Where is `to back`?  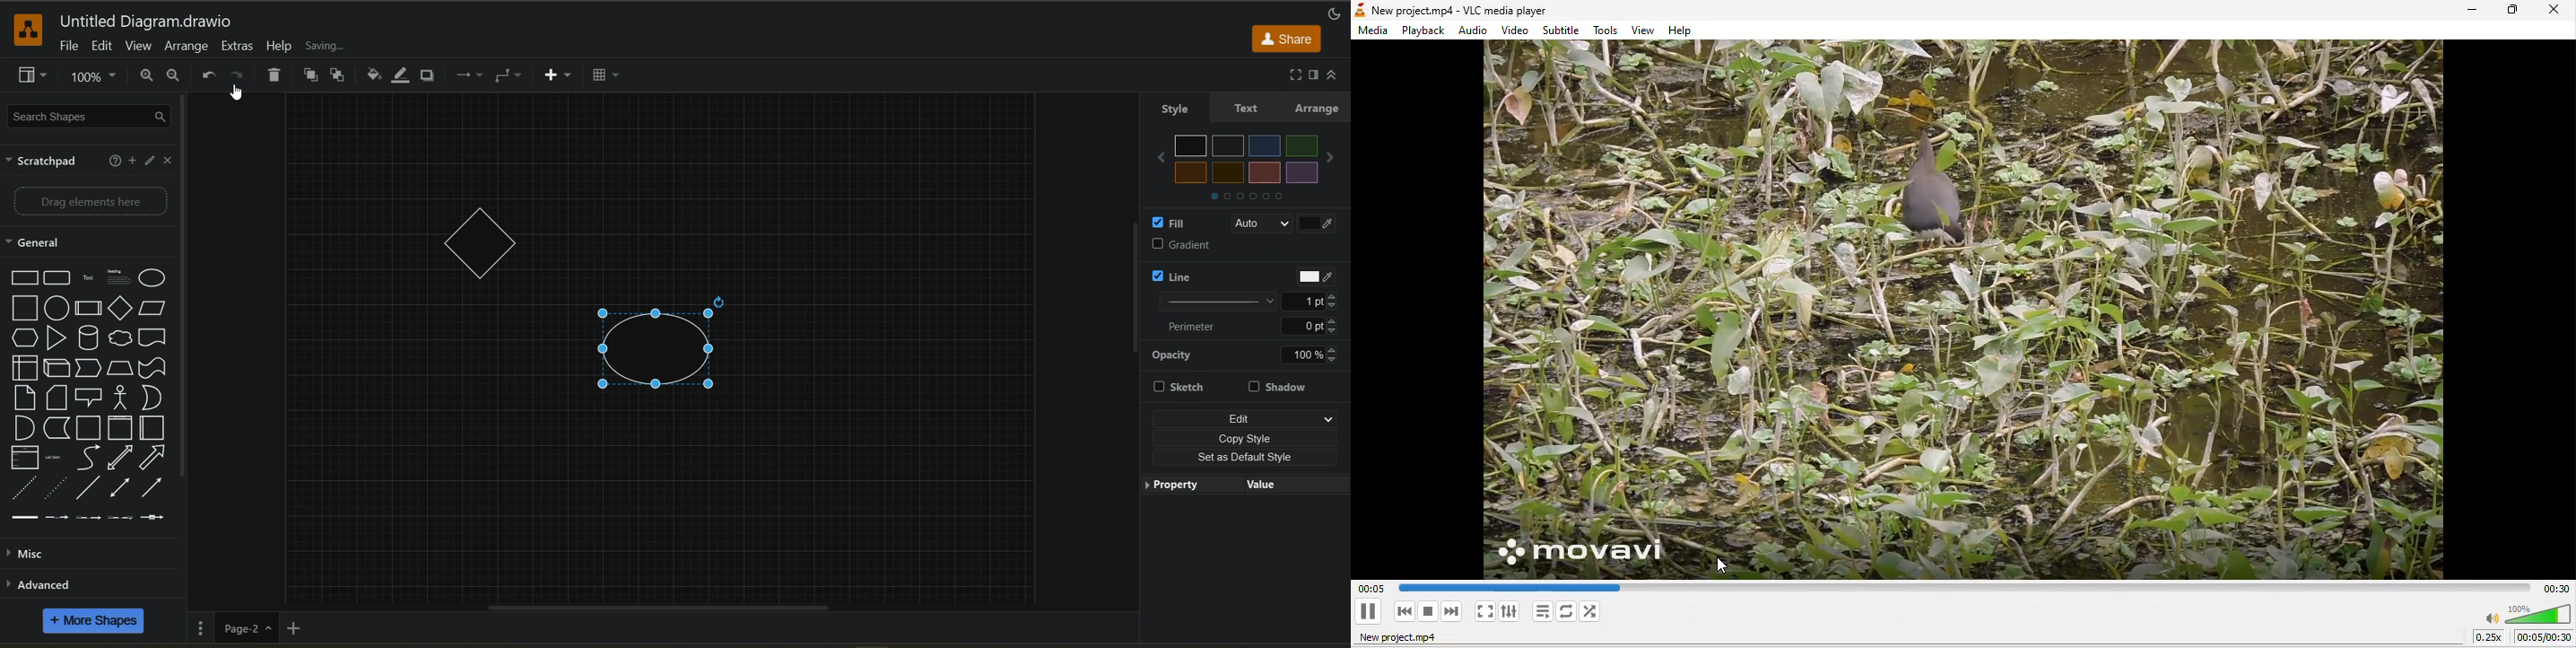 to back is located at coordinates (339, 74).